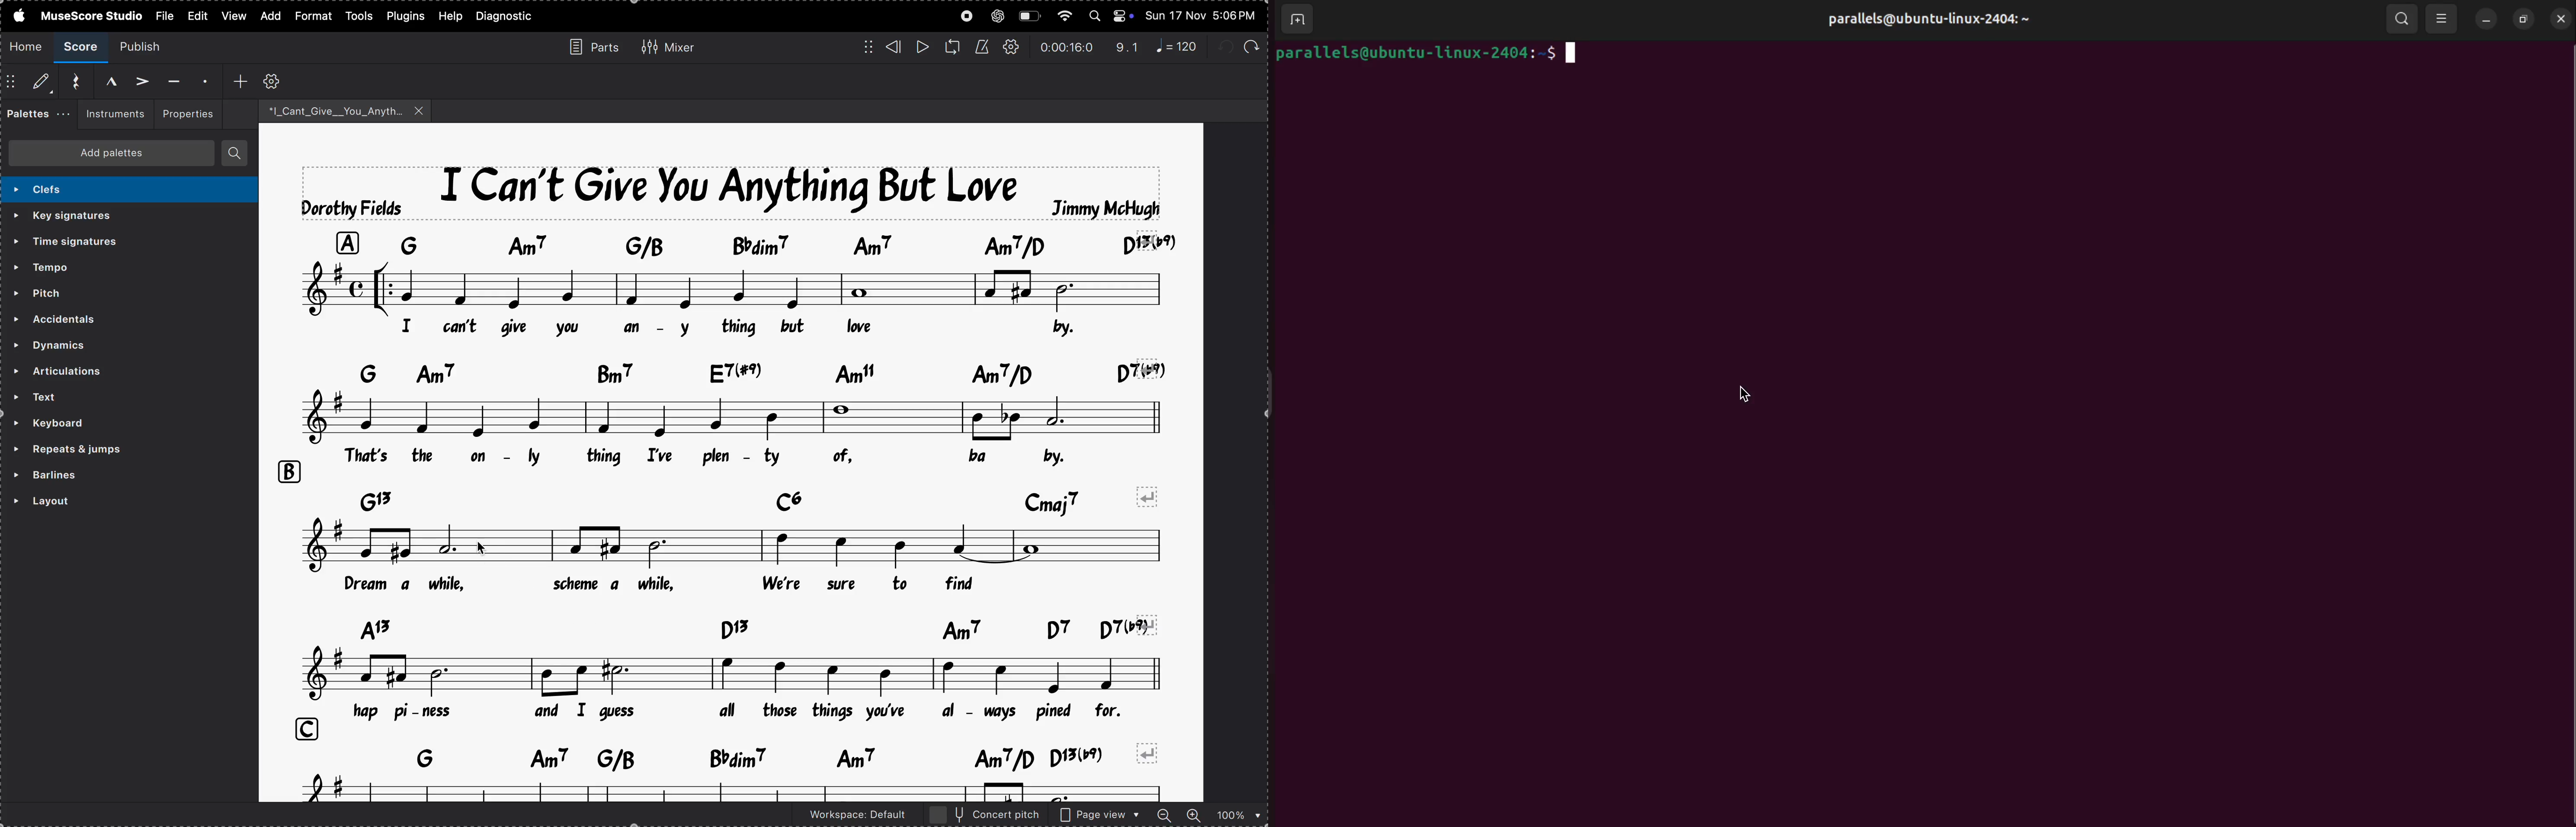 This screenshot has width=2576, height=840. I want to click on row, so click(302, 730).